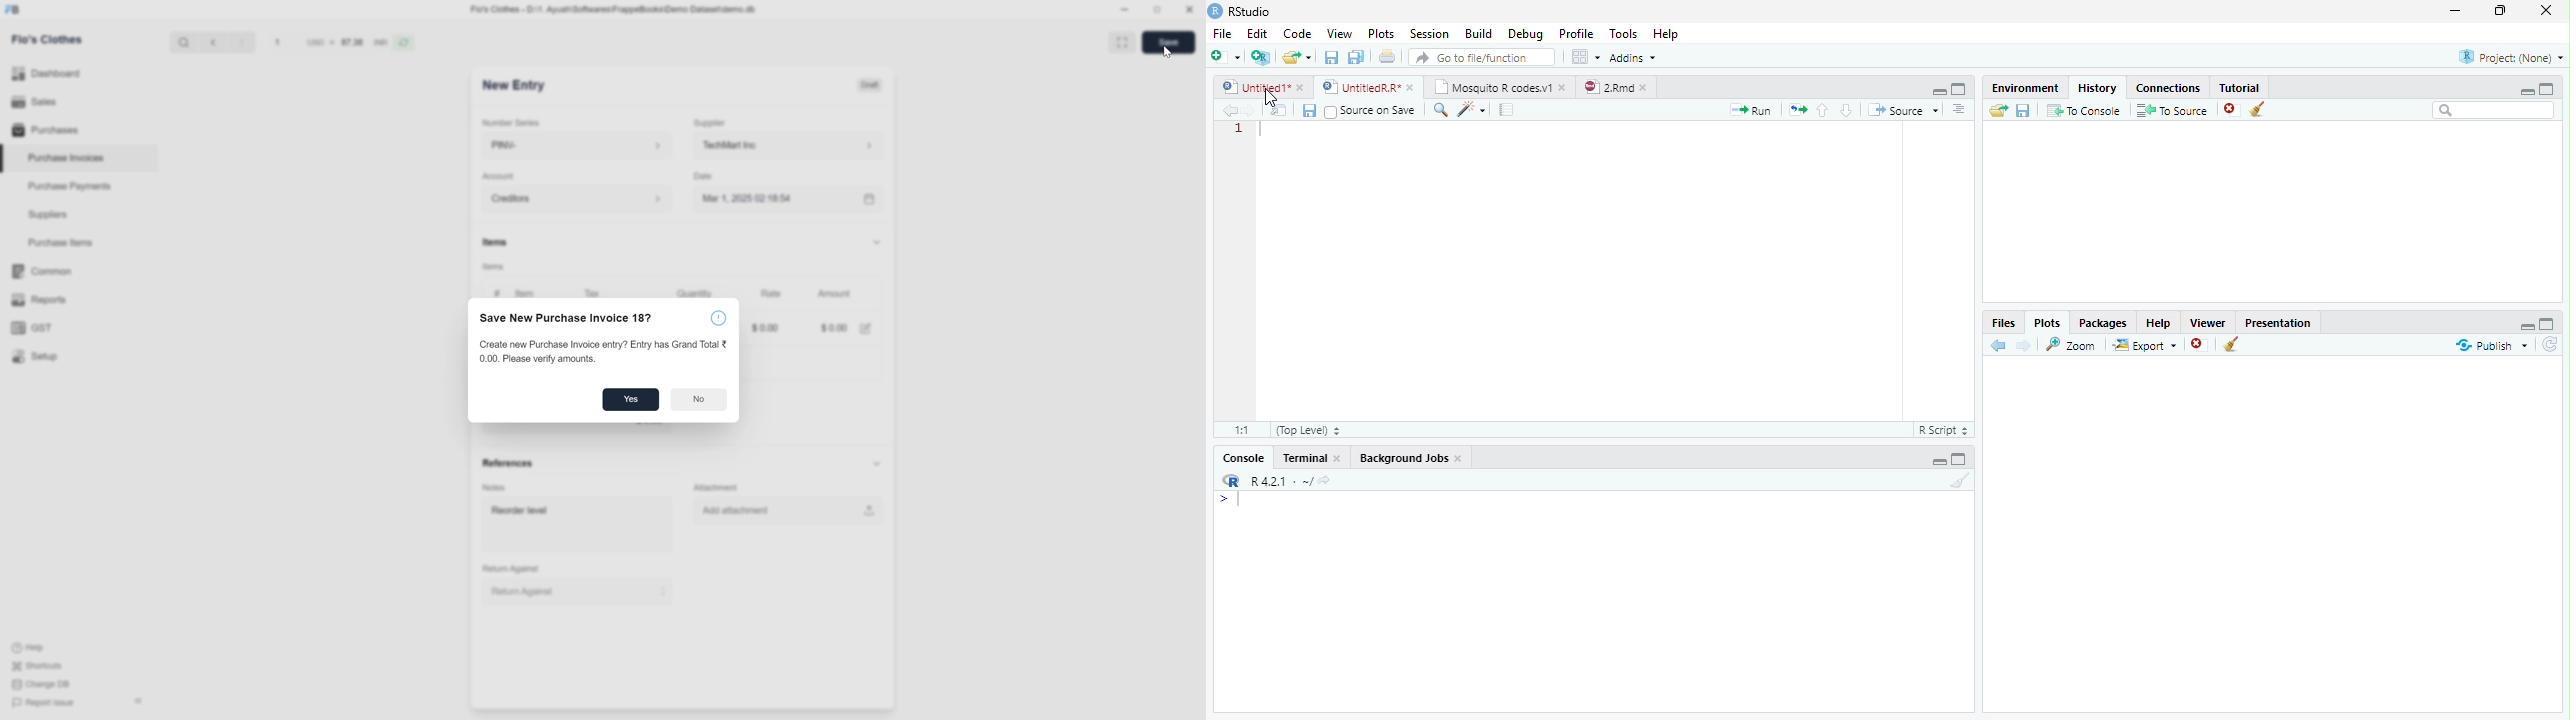 This screenshot has width=2576, height=728. What do you see at coordinates (1959, 111) in the screenshot?
I see `Show document outline` at bounding box center [1959, 111].